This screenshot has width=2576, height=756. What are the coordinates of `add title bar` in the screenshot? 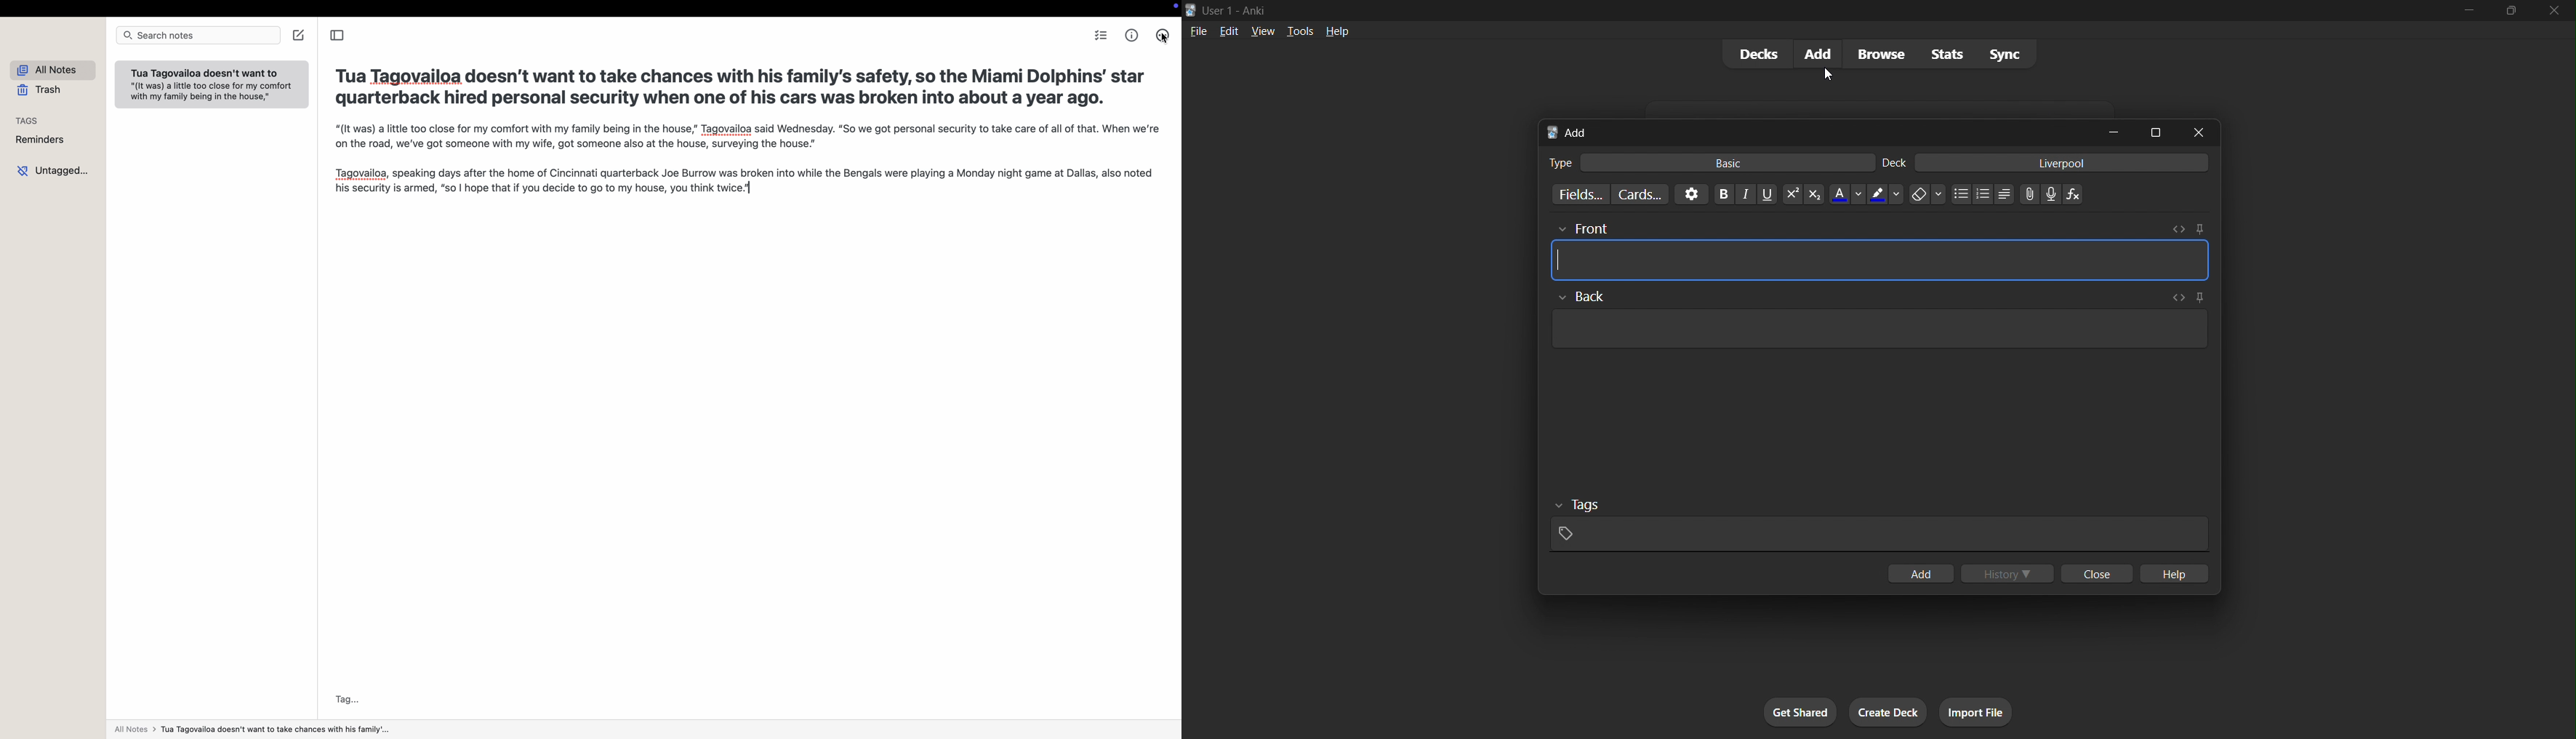 It's located at (1809, 130).